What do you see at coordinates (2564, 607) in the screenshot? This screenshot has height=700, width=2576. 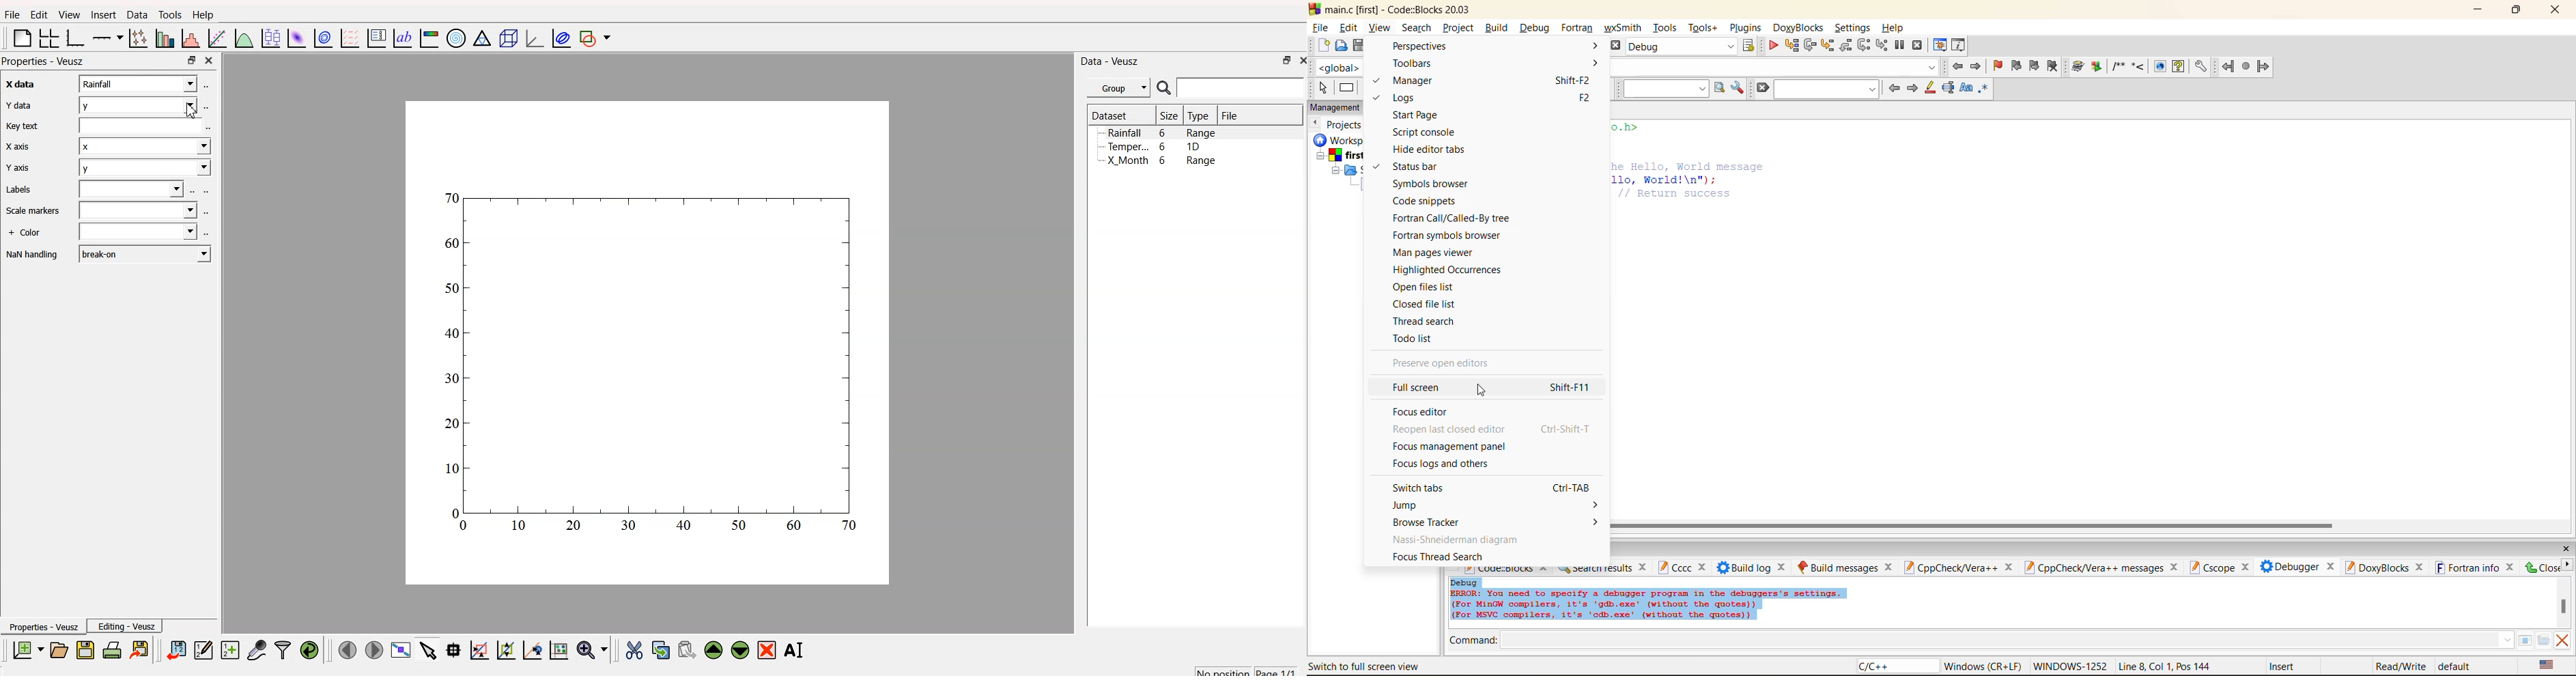 I see `vertical scroll bar` at bounding box center [2564, 607].